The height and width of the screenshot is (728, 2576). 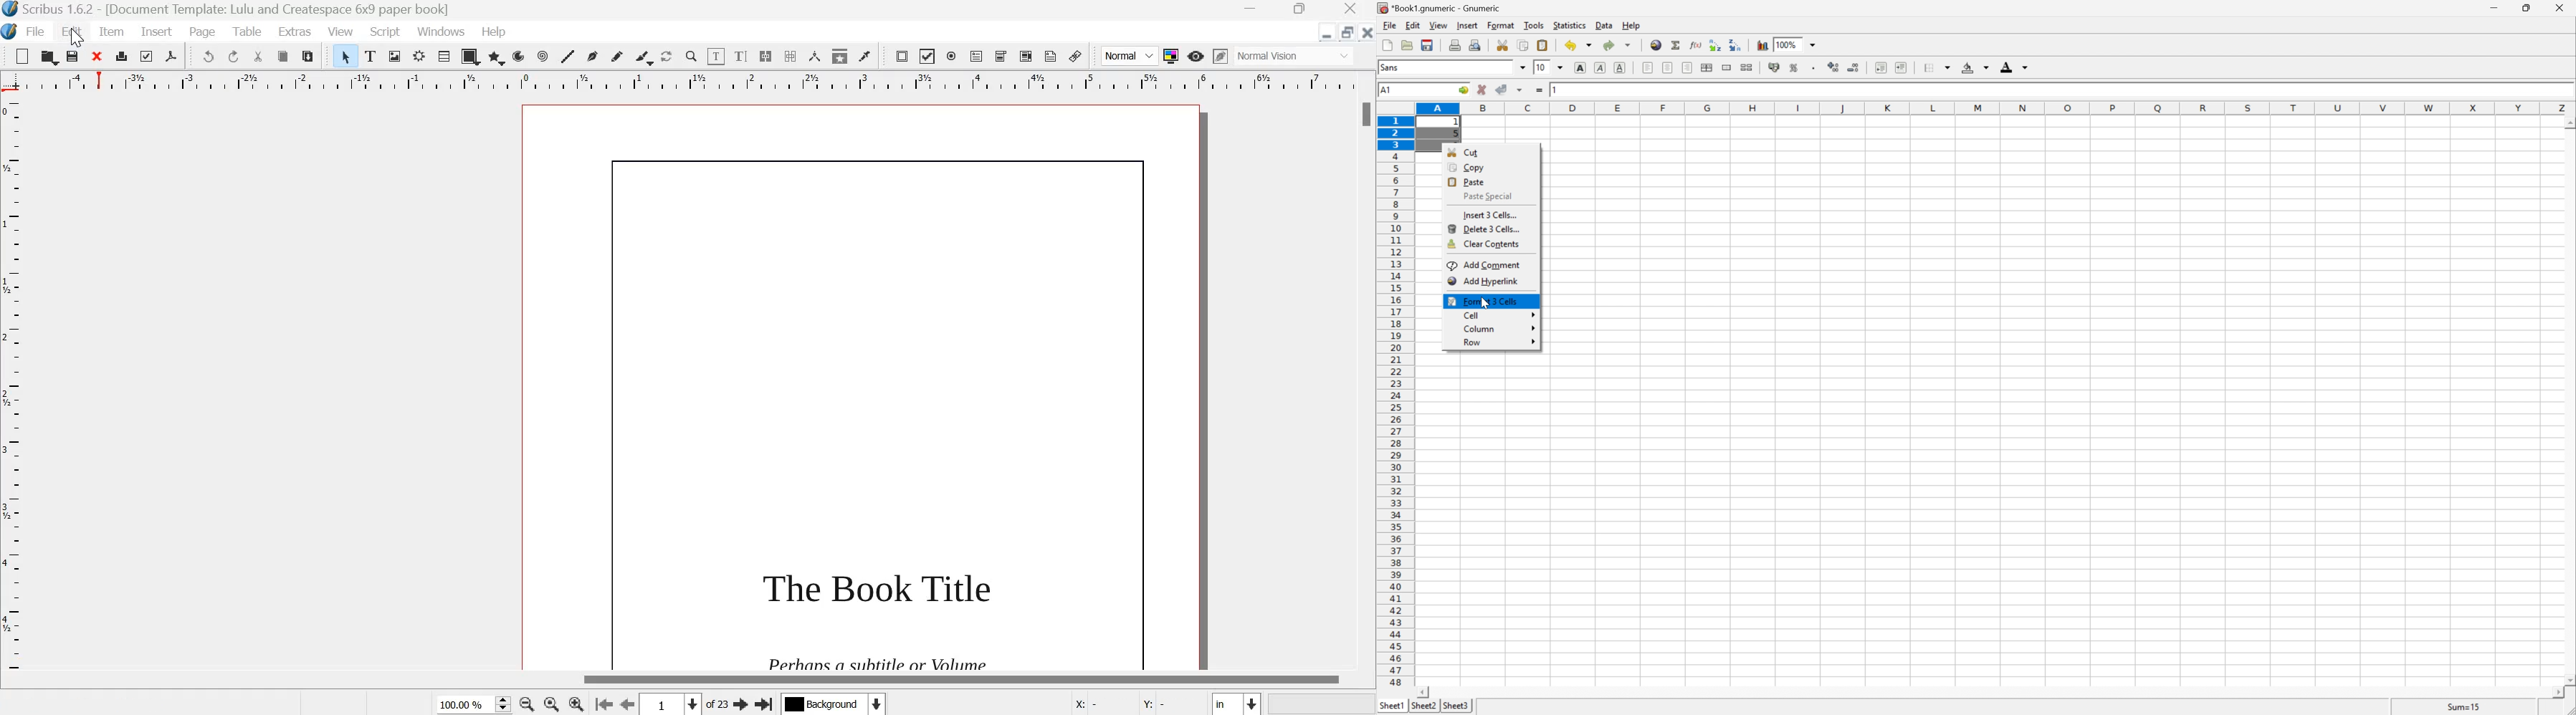 I want to click on clear contents, so click(x=1484, y=245).